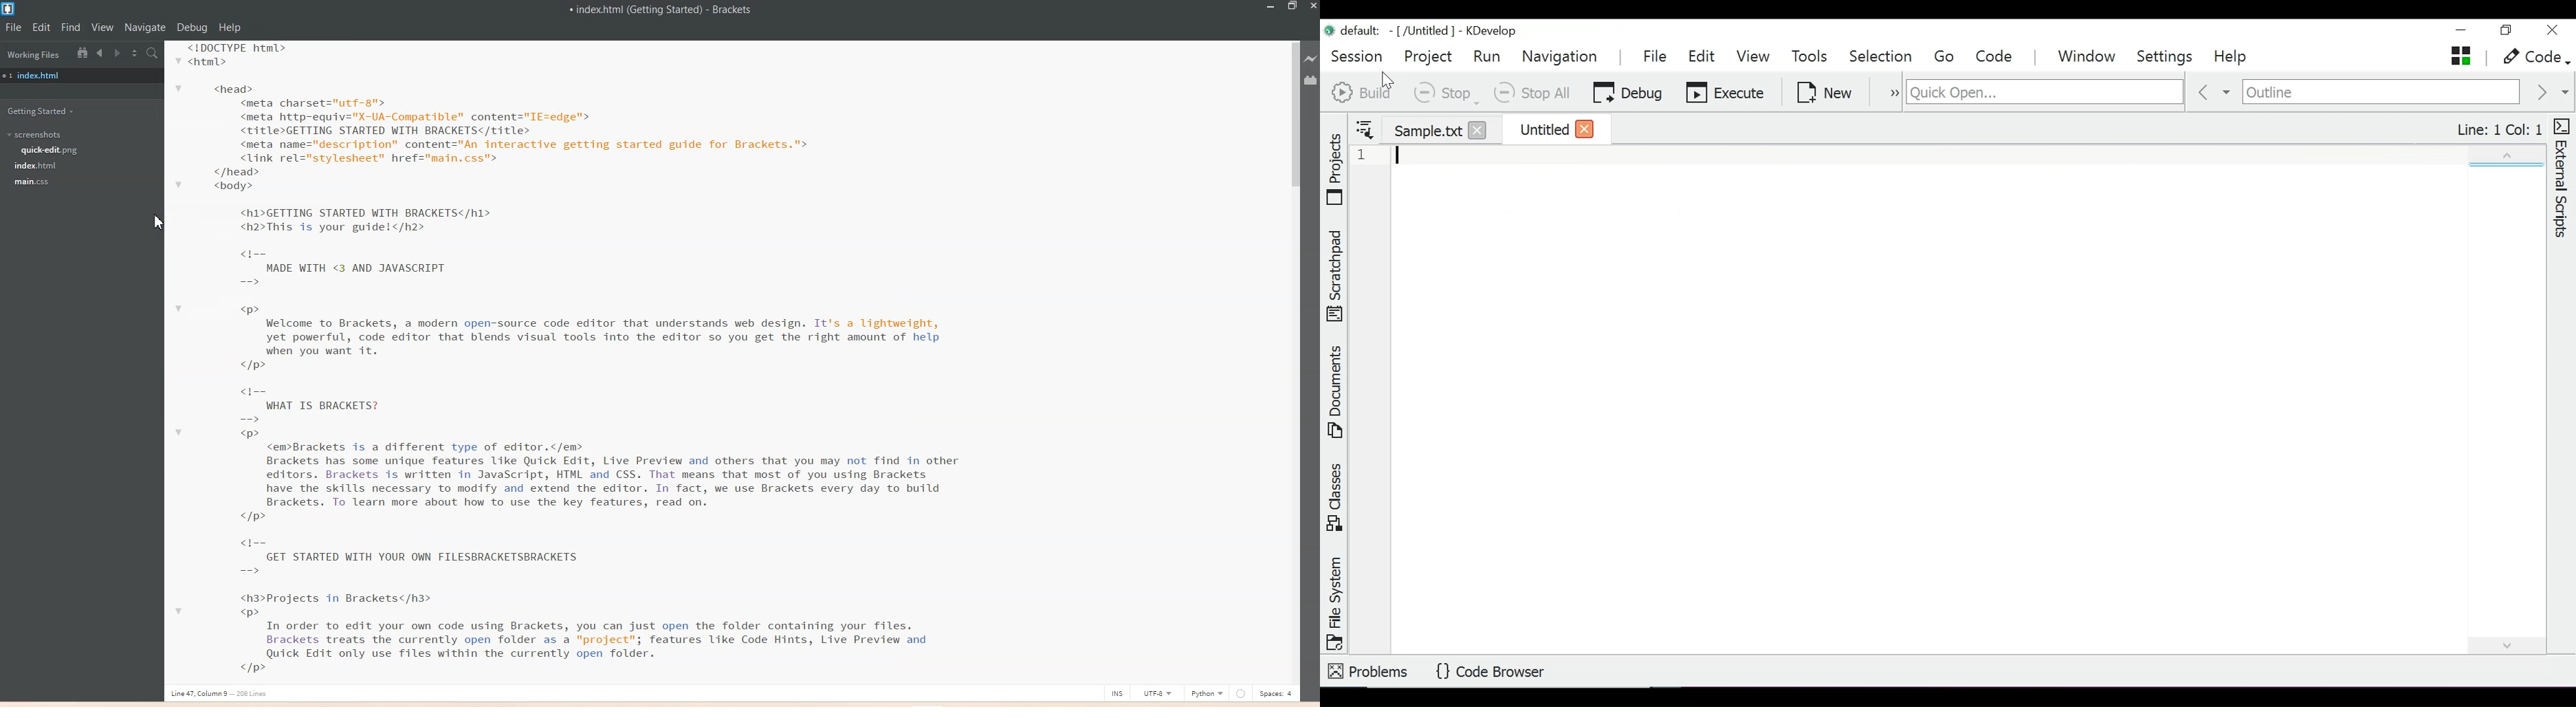 This screenshot has height=728, width=2576. I want to click on more options, so click(1885, 94).